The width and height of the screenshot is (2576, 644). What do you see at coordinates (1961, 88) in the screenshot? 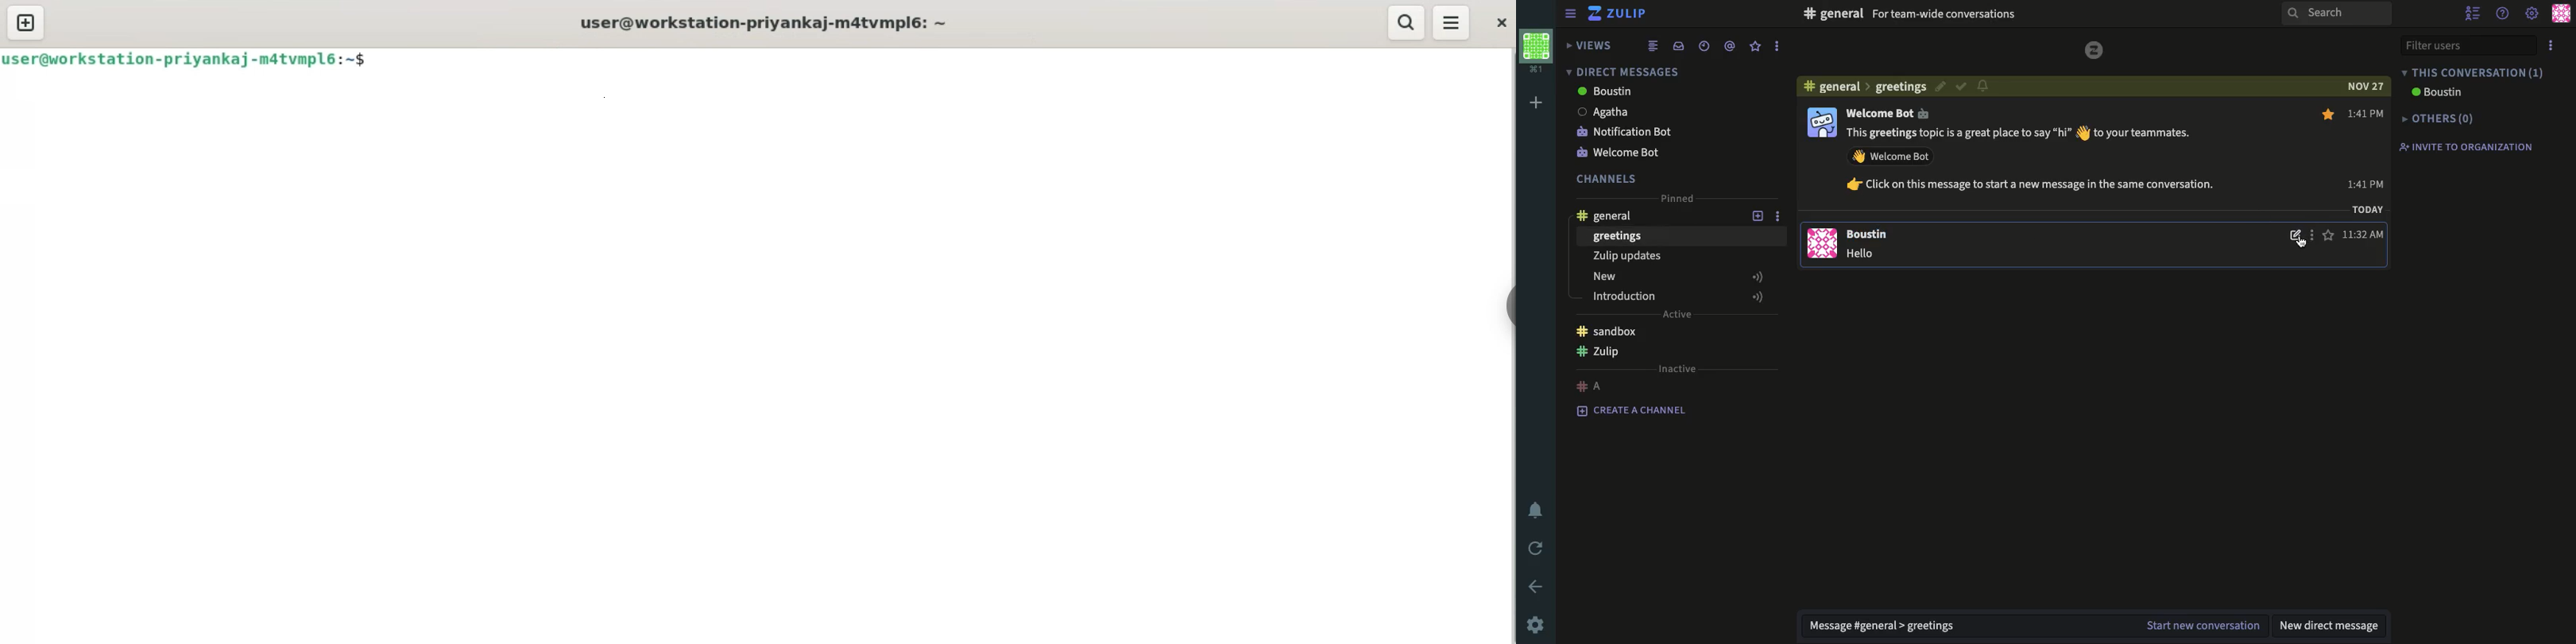
I see `confirm` at bounding box center [1961, 88].